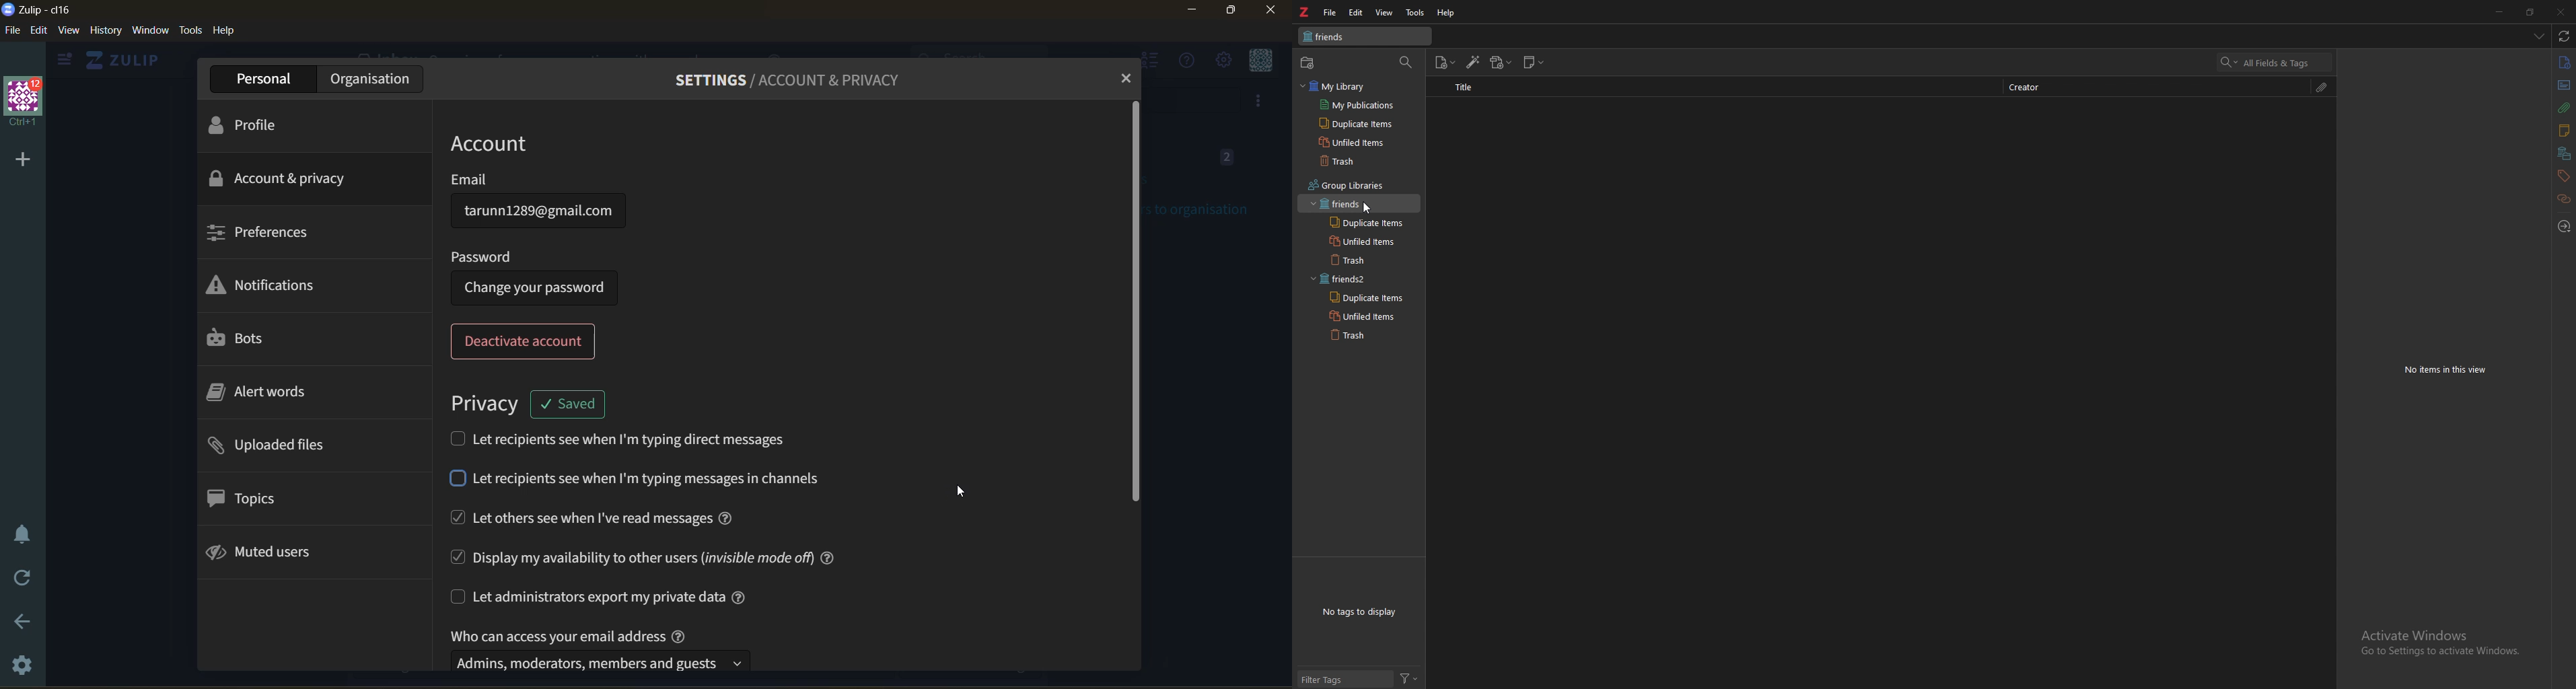  I want to click on personal, so click(264, 79).